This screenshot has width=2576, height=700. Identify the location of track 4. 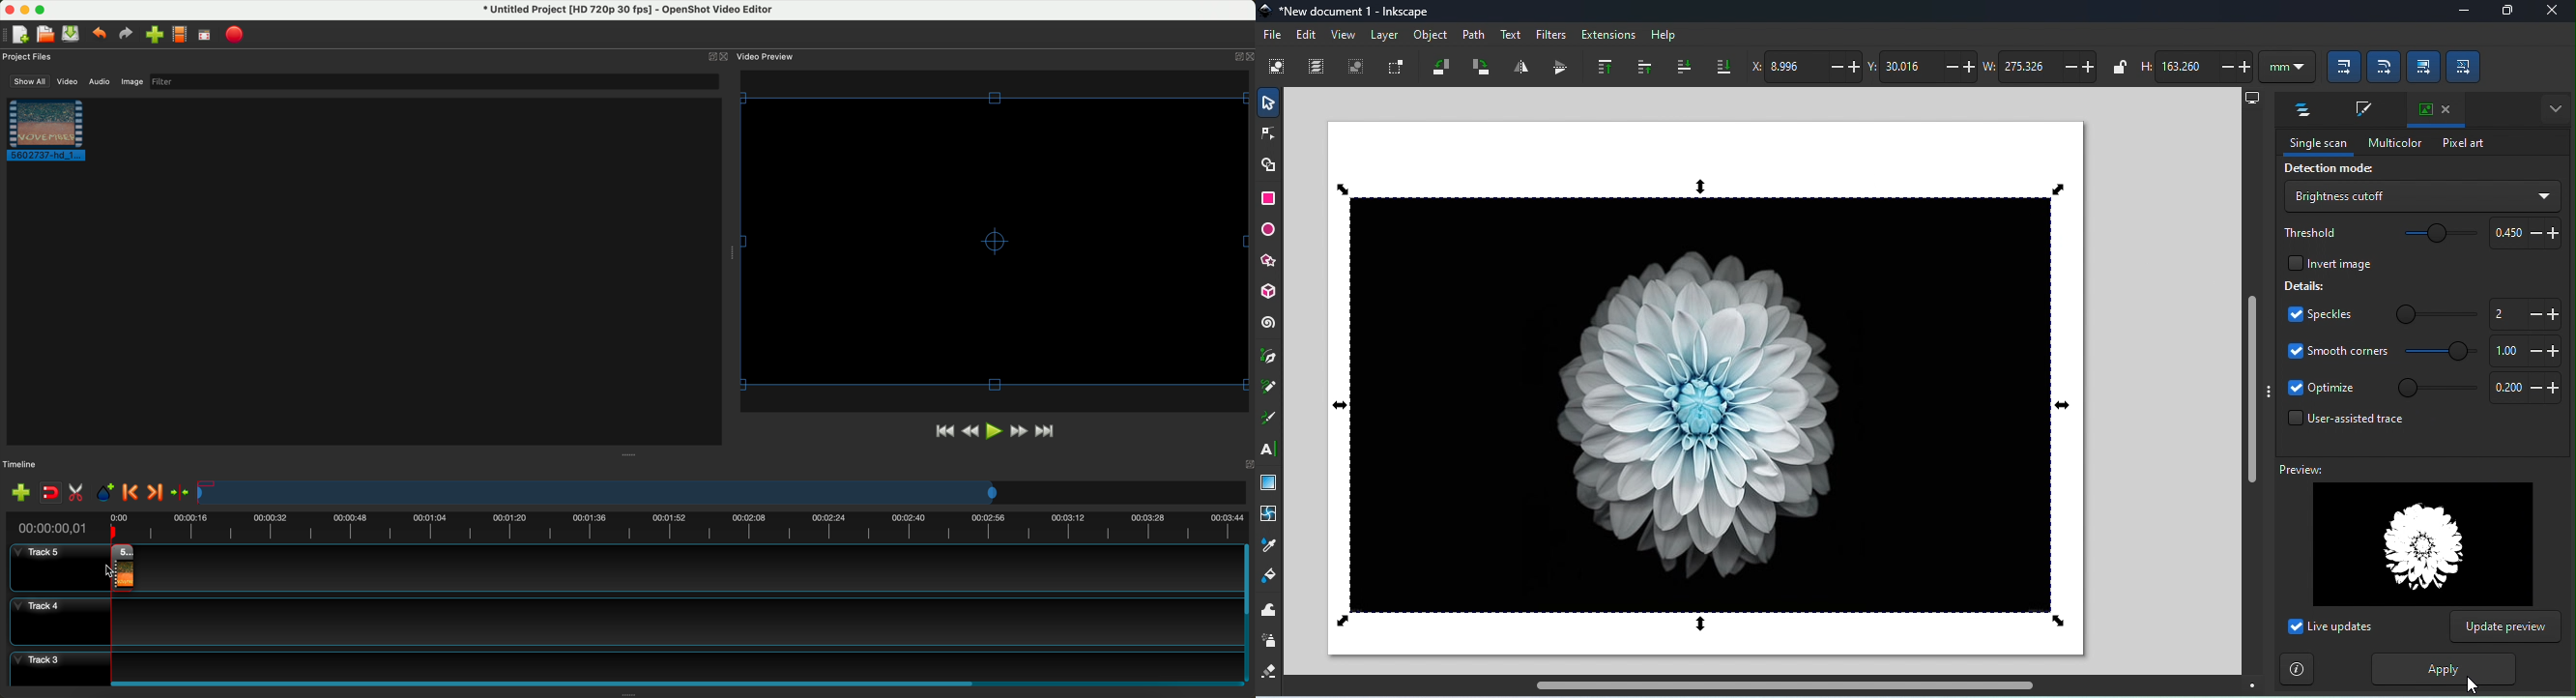
(622, 623).